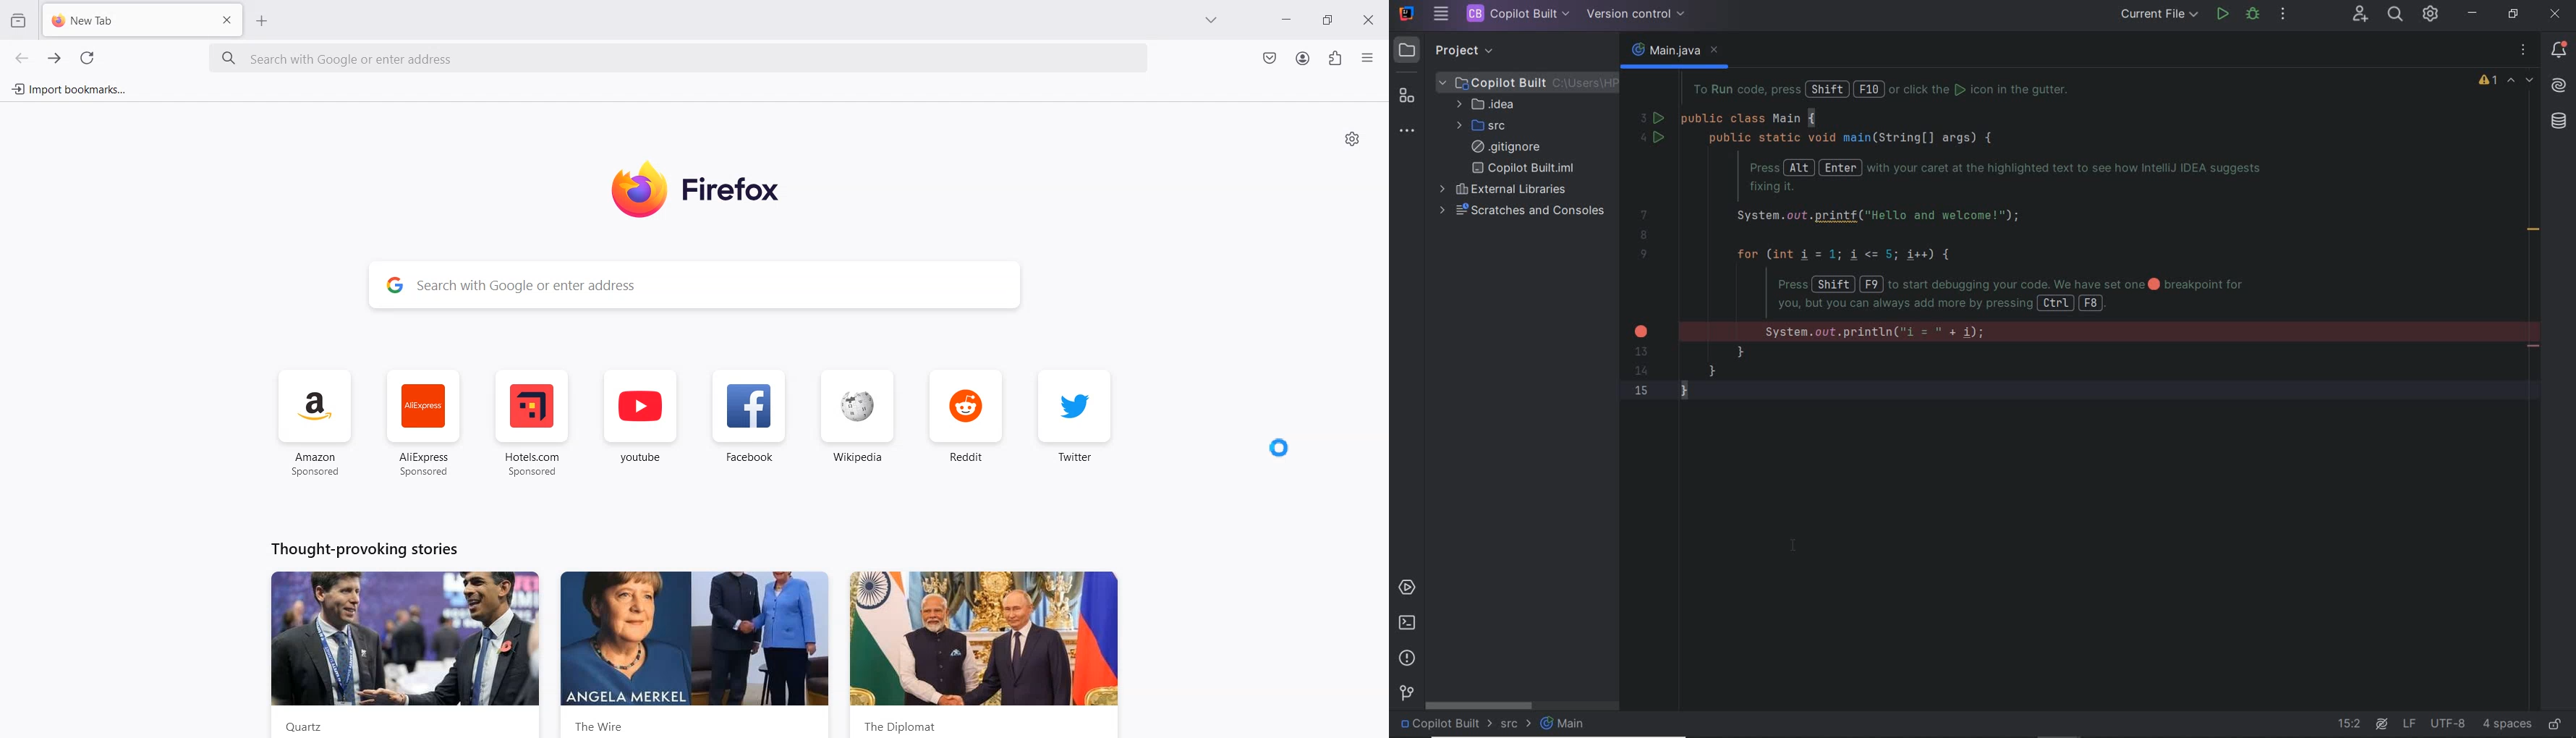 The width and height of the screenshot is (2576, 756). Describe the element at coordinates (316, 423) in the screenshot. I see `Amazon Sponsored` at that location.